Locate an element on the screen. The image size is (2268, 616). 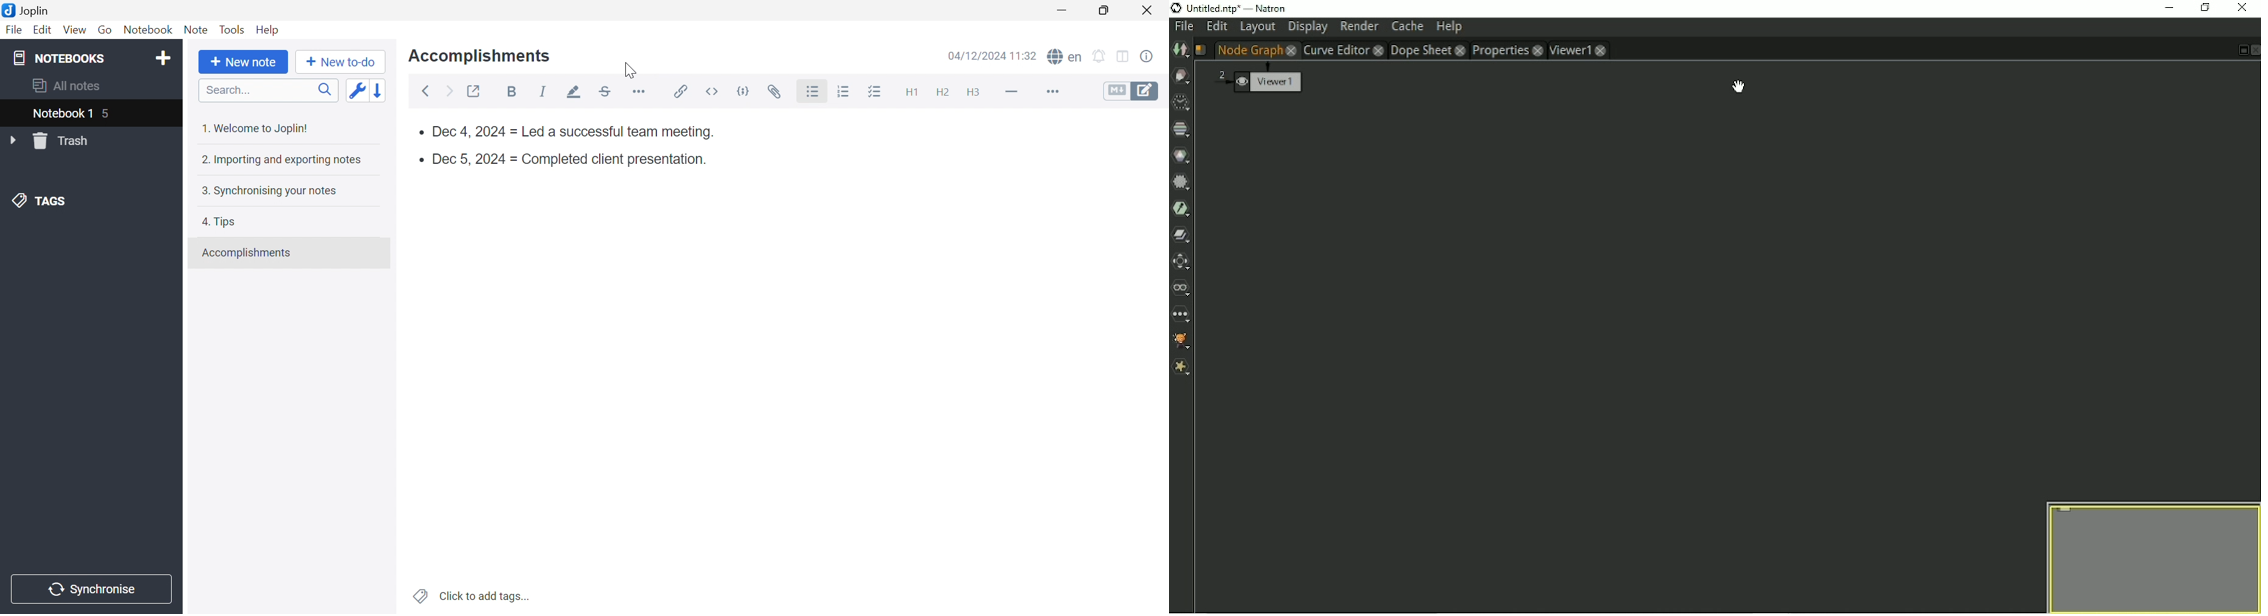
code is located at coordinates (744, 90).